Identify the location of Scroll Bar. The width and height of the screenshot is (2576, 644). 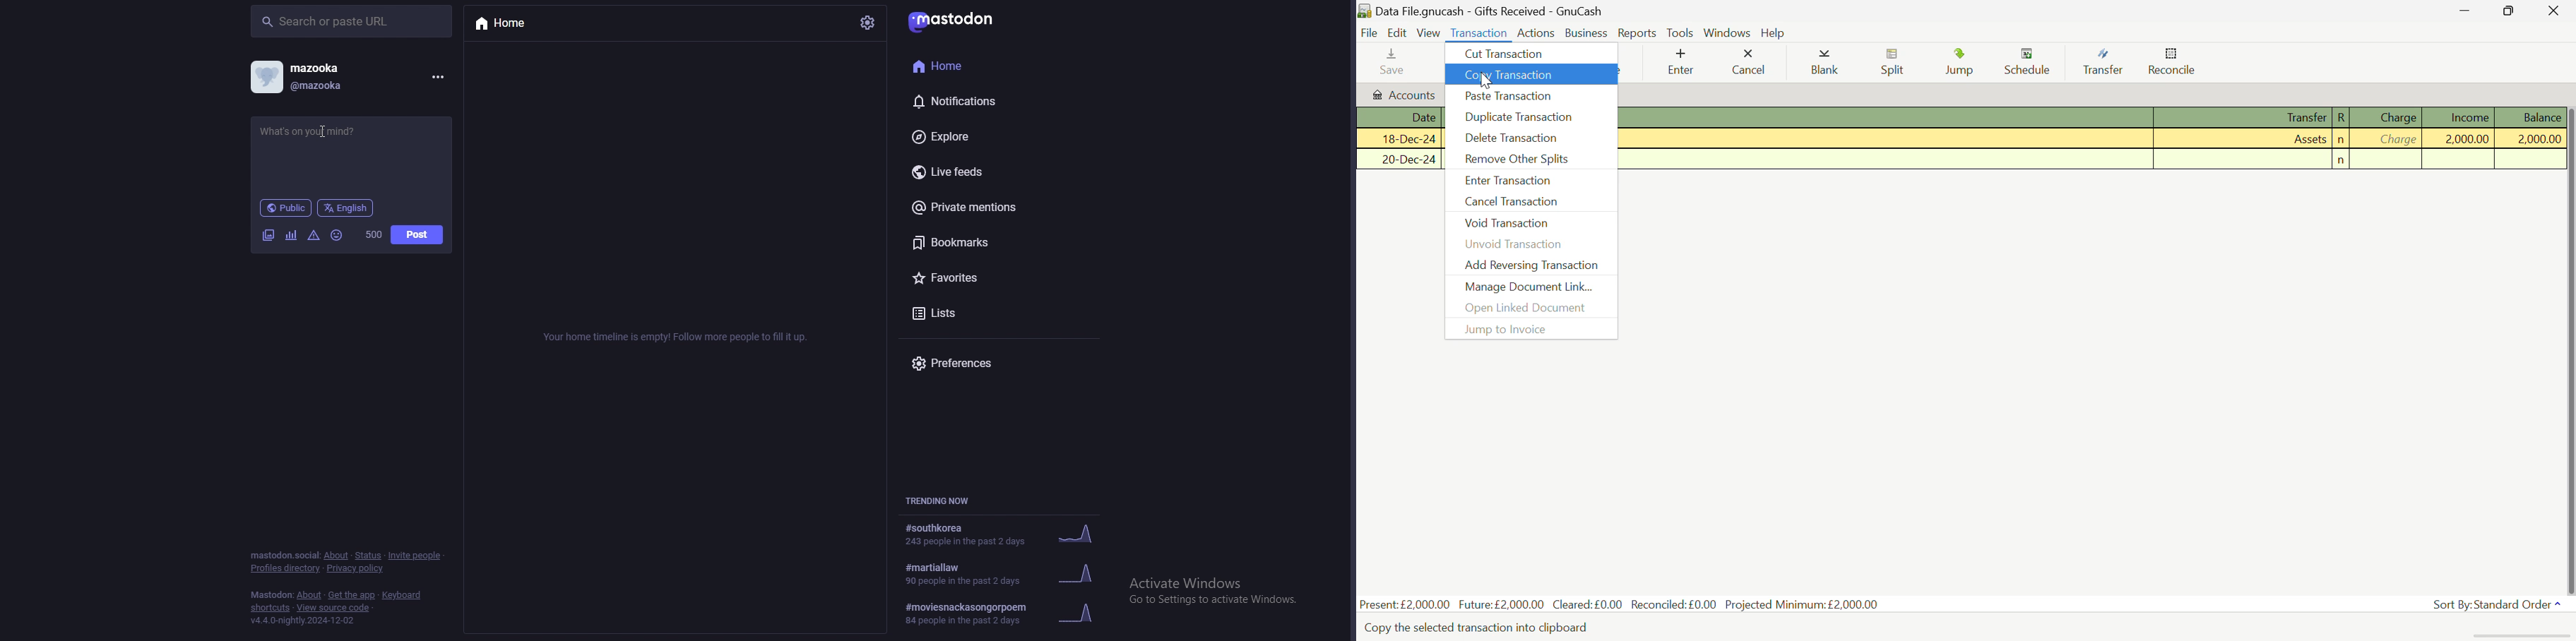
(2569, 346).